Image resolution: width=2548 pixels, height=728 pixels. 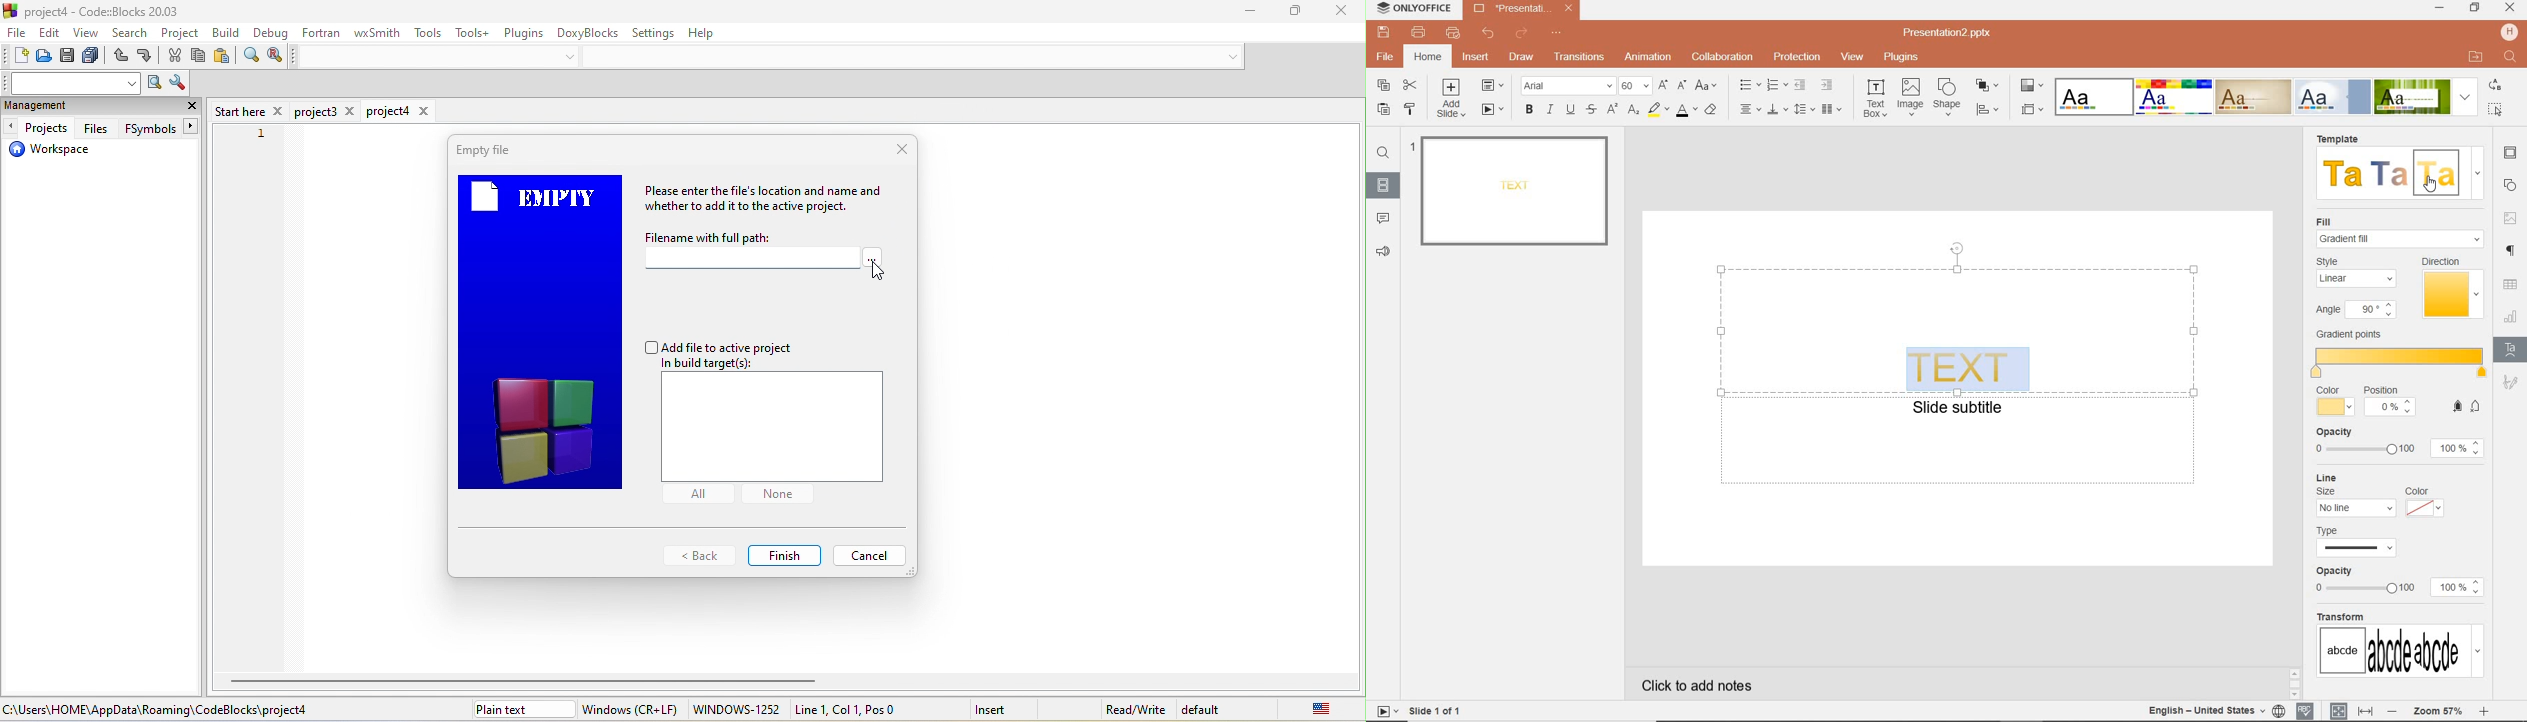 I want to click on opacity, so click(x=2336, y=428).